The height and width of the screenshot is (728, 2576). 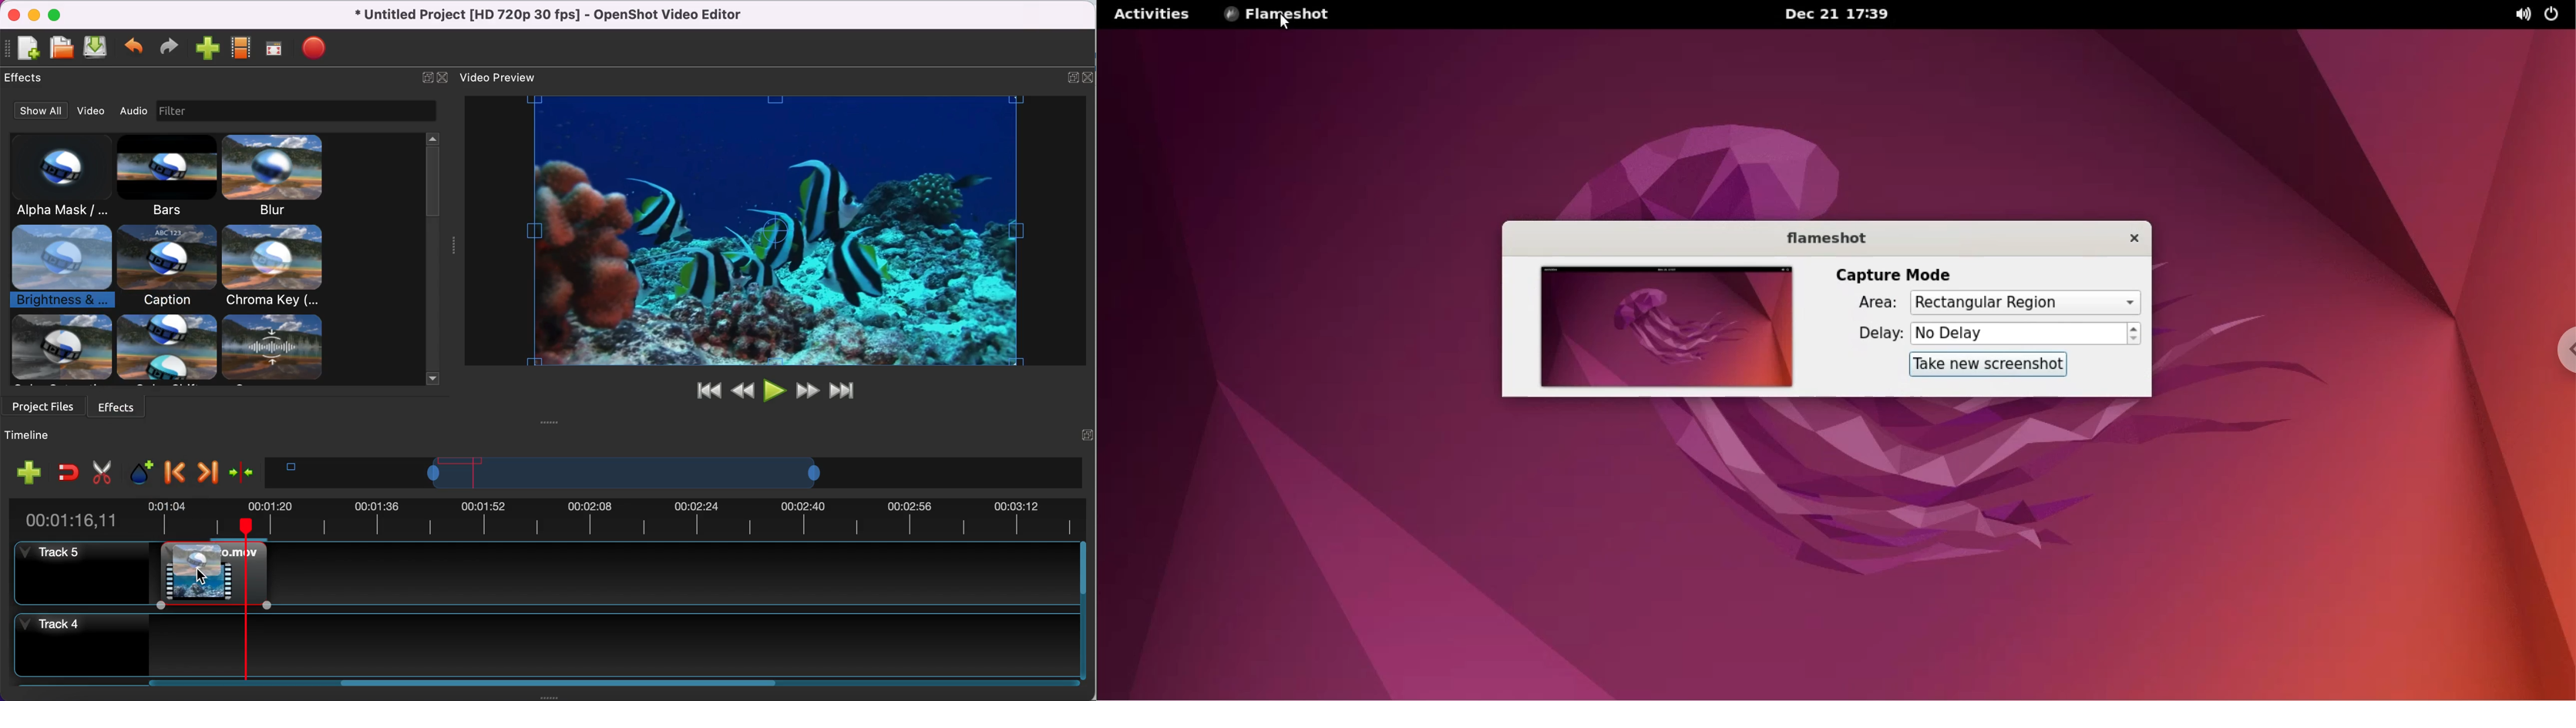 I want to click on redo, so click(x=166, y=48).